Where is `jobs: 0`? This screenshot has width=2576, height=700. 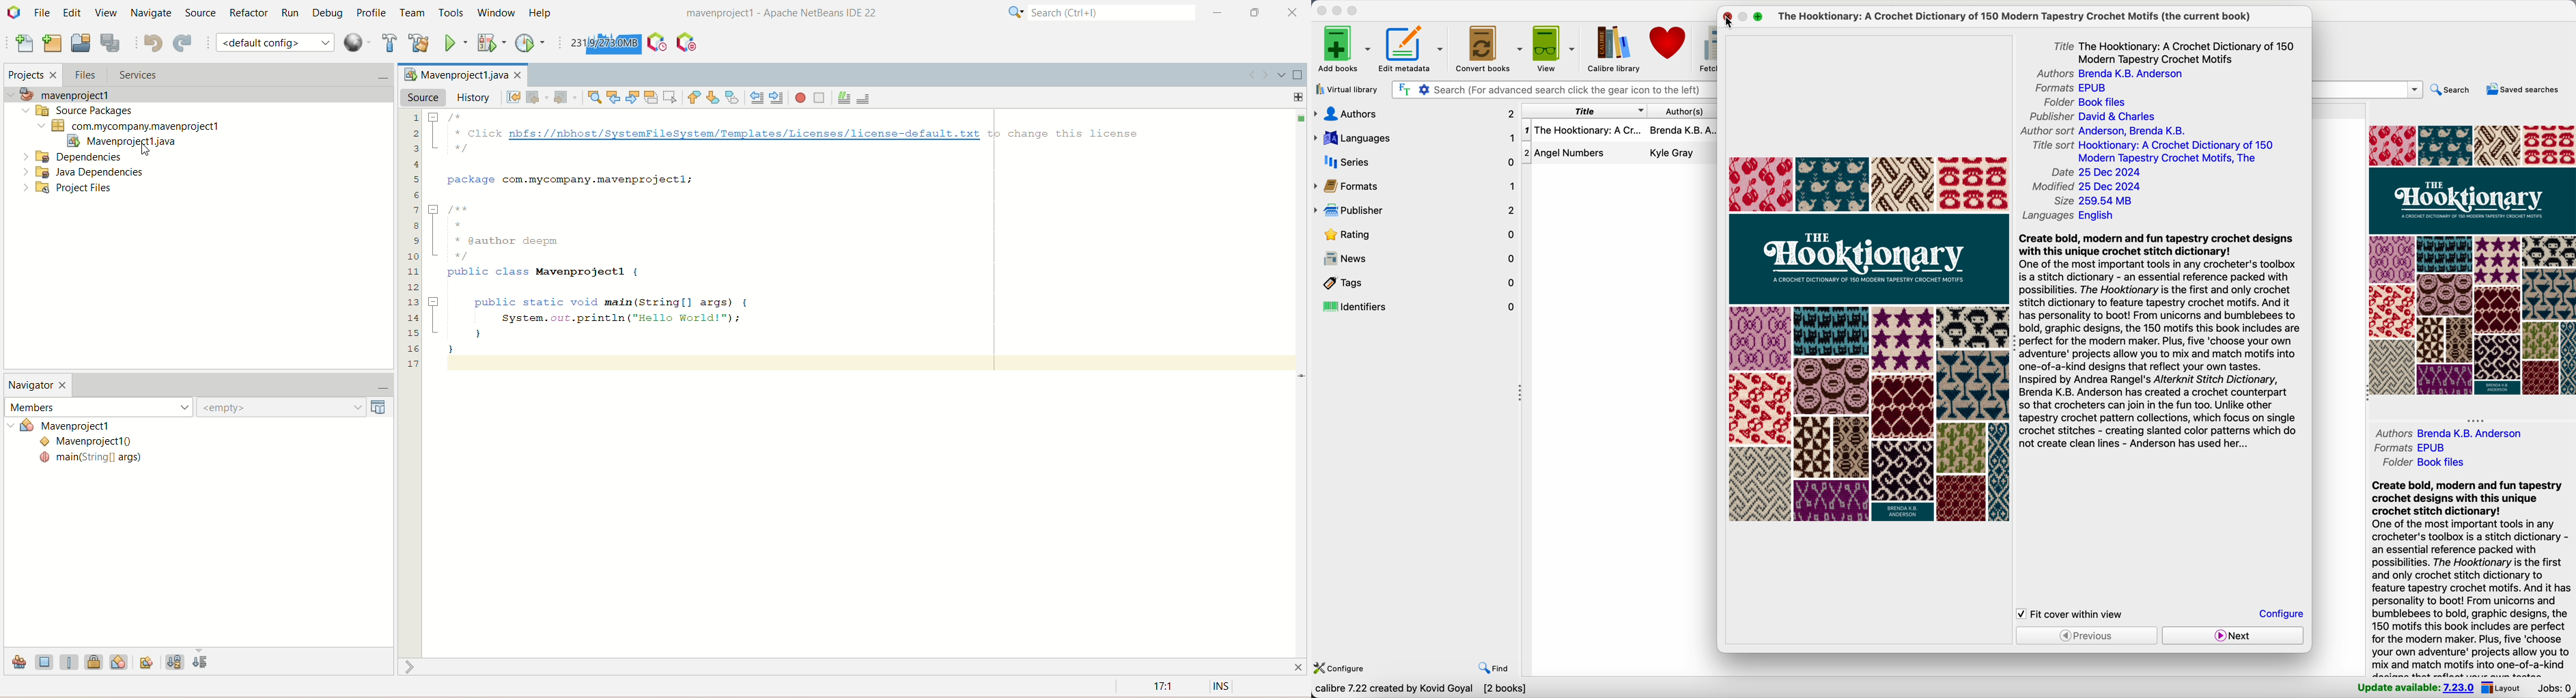 jobs: 0 is located at coordinates (2553, 689).